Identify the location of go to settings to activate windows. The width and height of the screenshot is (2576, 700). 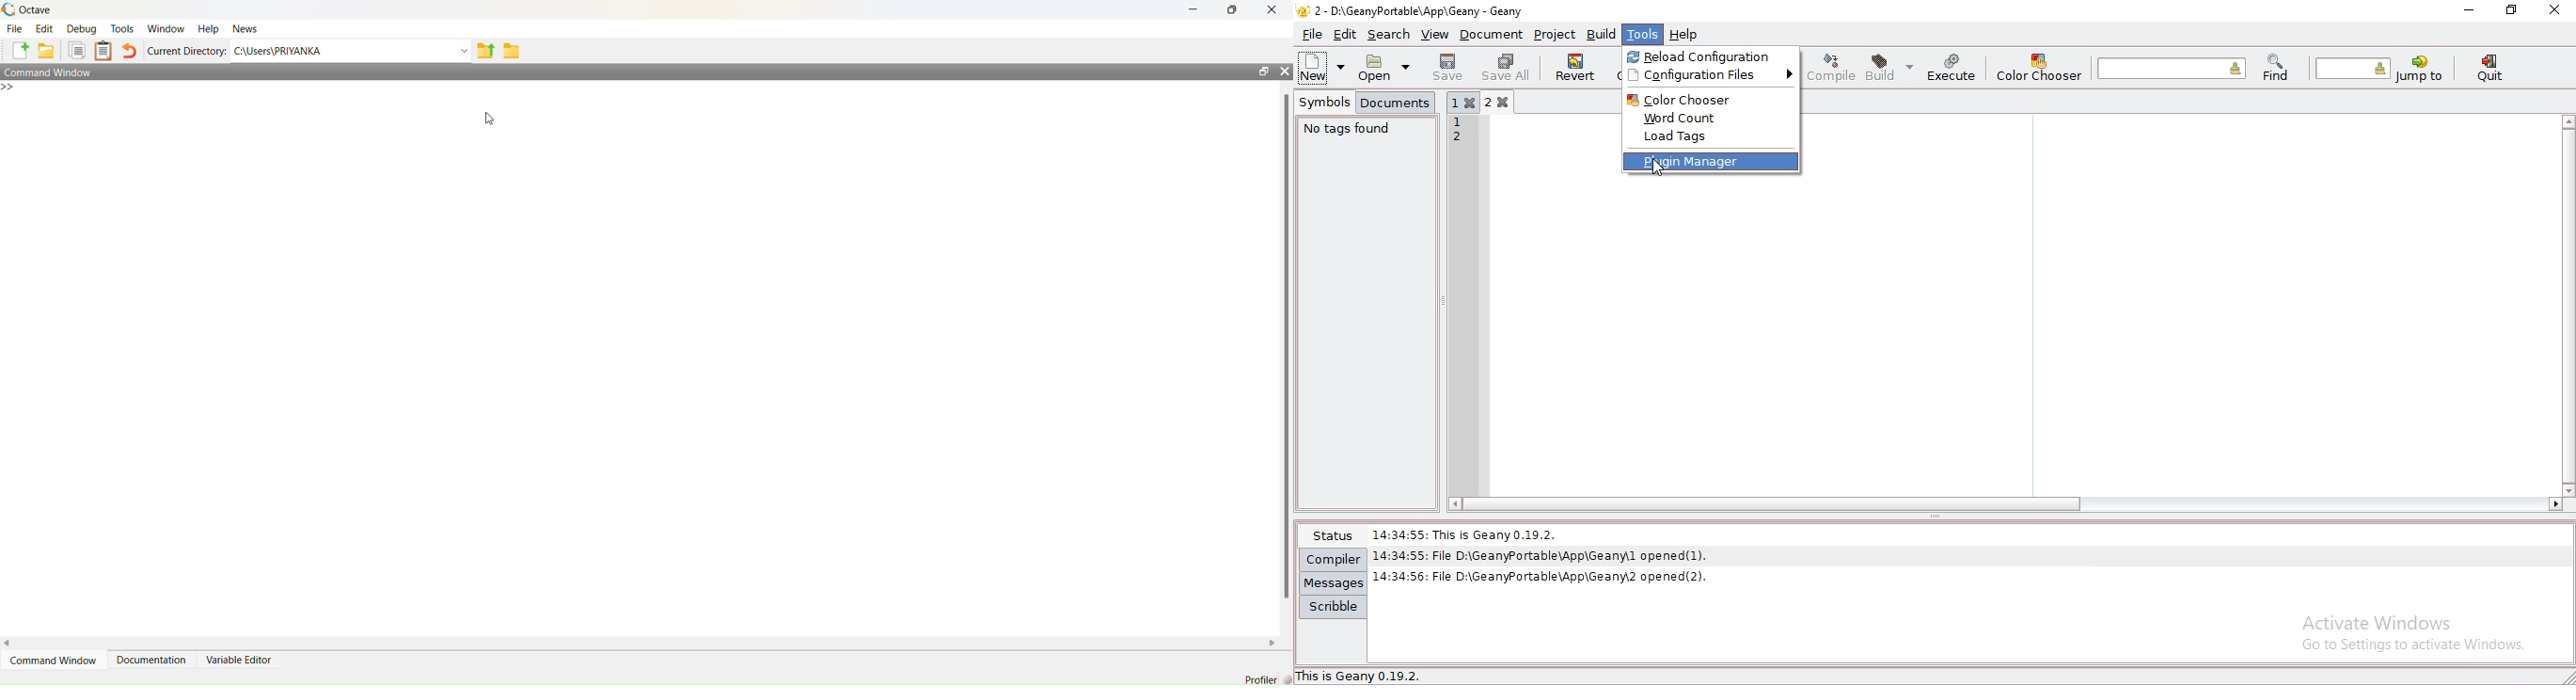
(2410, 647).